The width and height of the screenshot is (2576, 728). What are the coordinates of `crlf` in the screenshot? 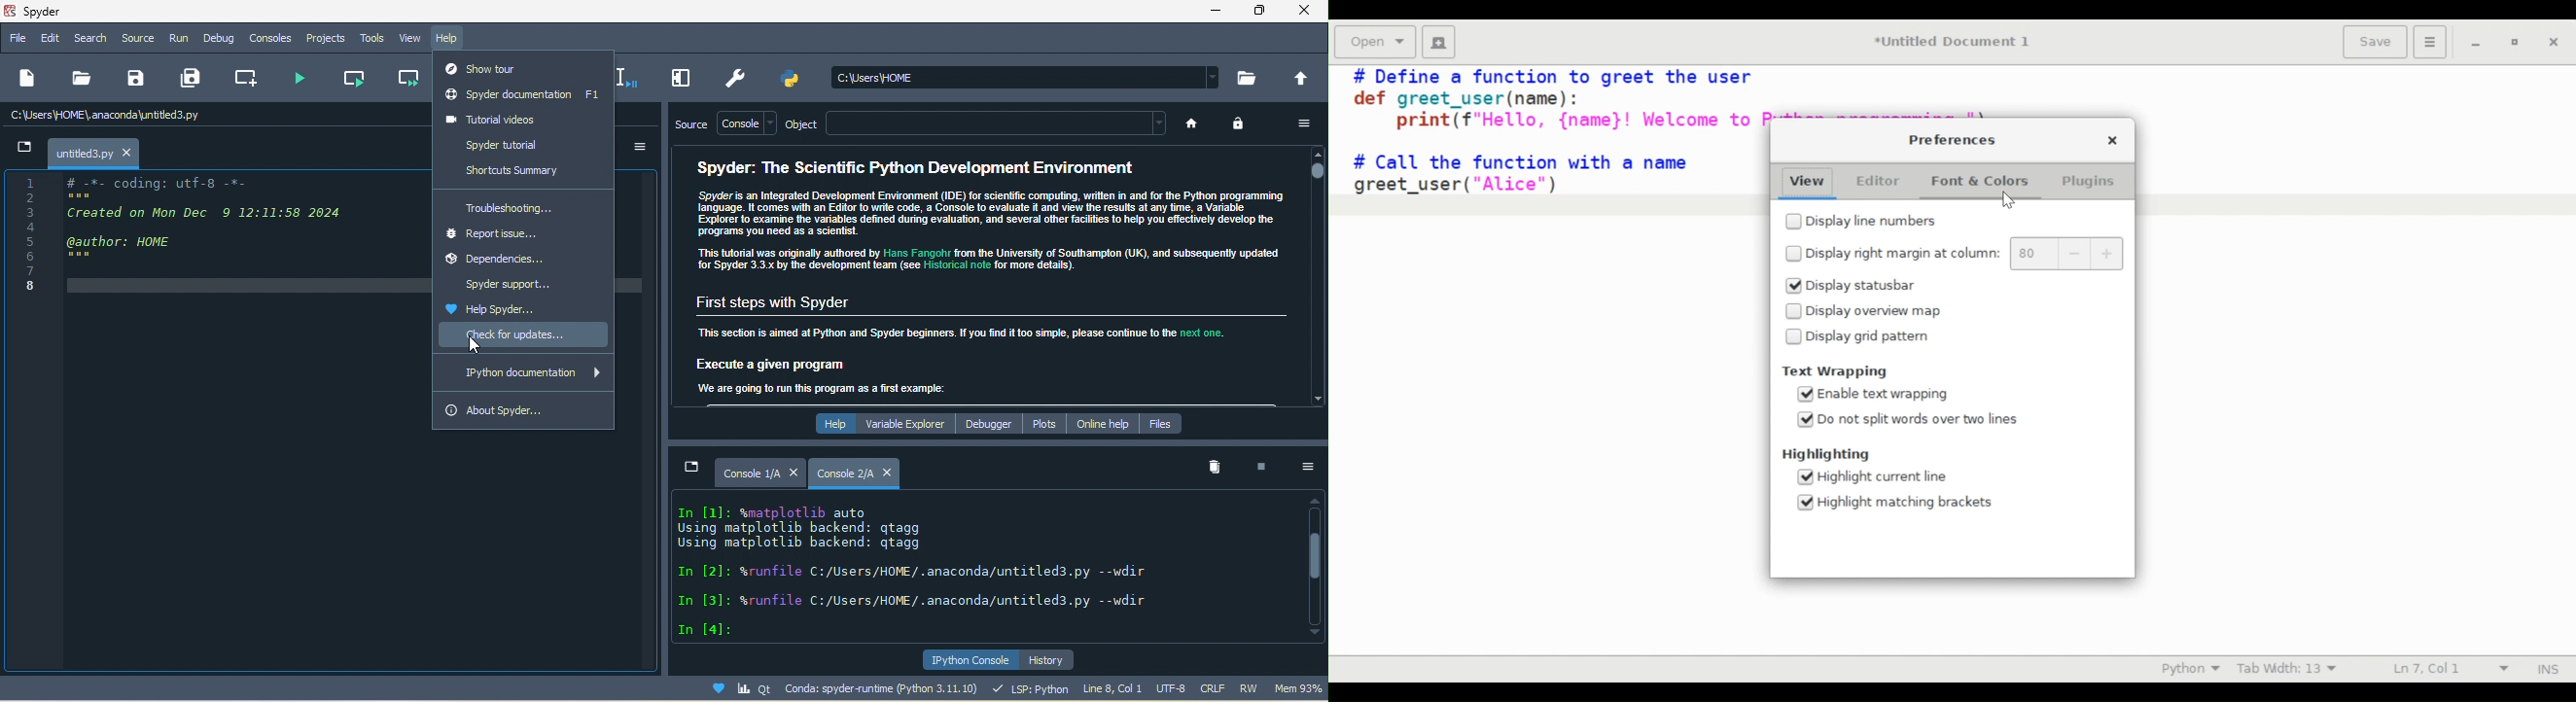 It's located at (1215, 687).